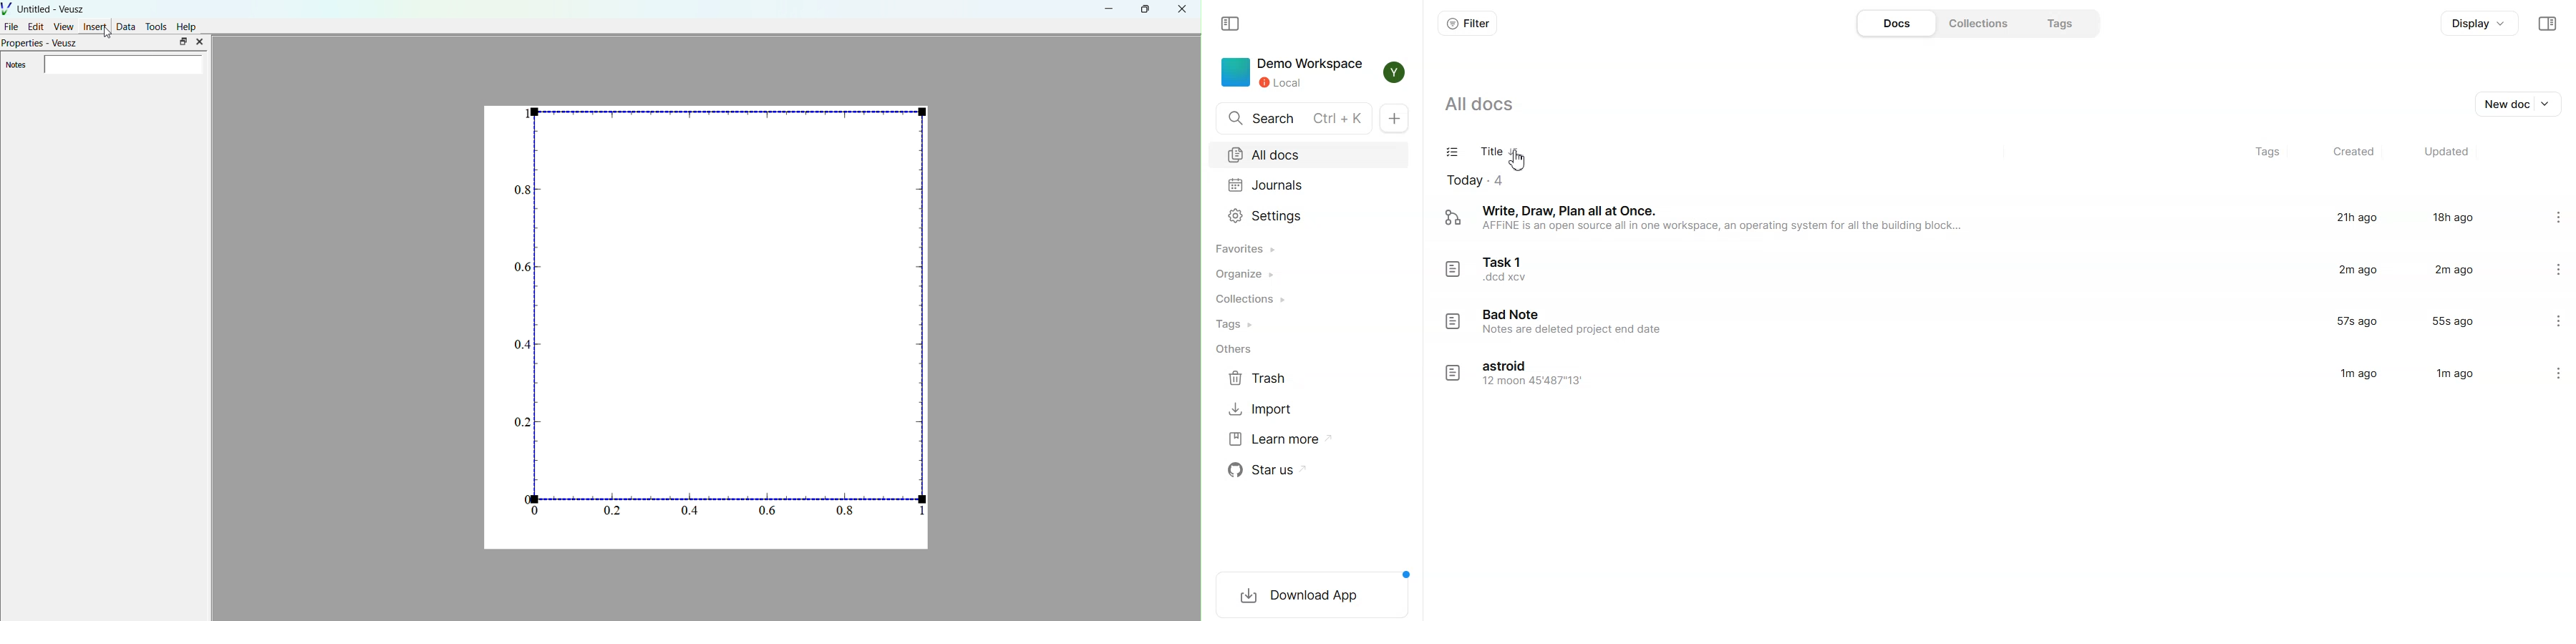 Image resolution: width=2576 pixels, height=644 pixels. I want to click on Updated, so click(2447, 152).